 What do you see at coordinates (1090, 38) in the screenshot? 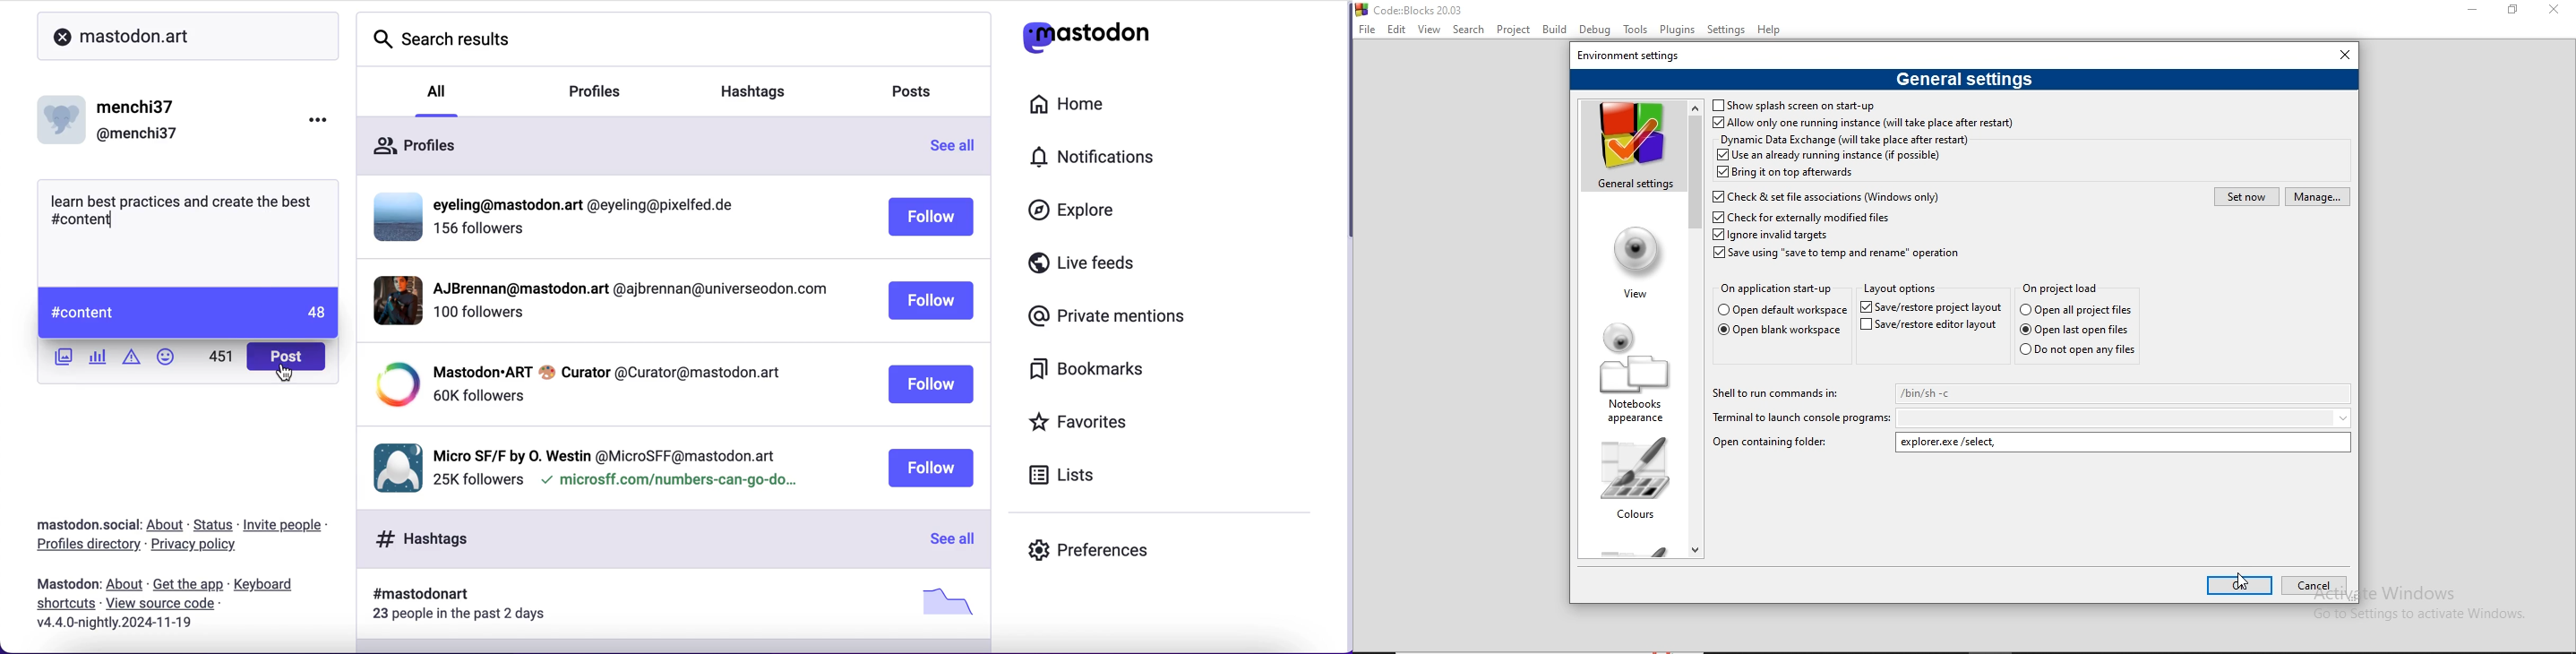
I see `mastodon logo` at bounding box center [1090, 38].